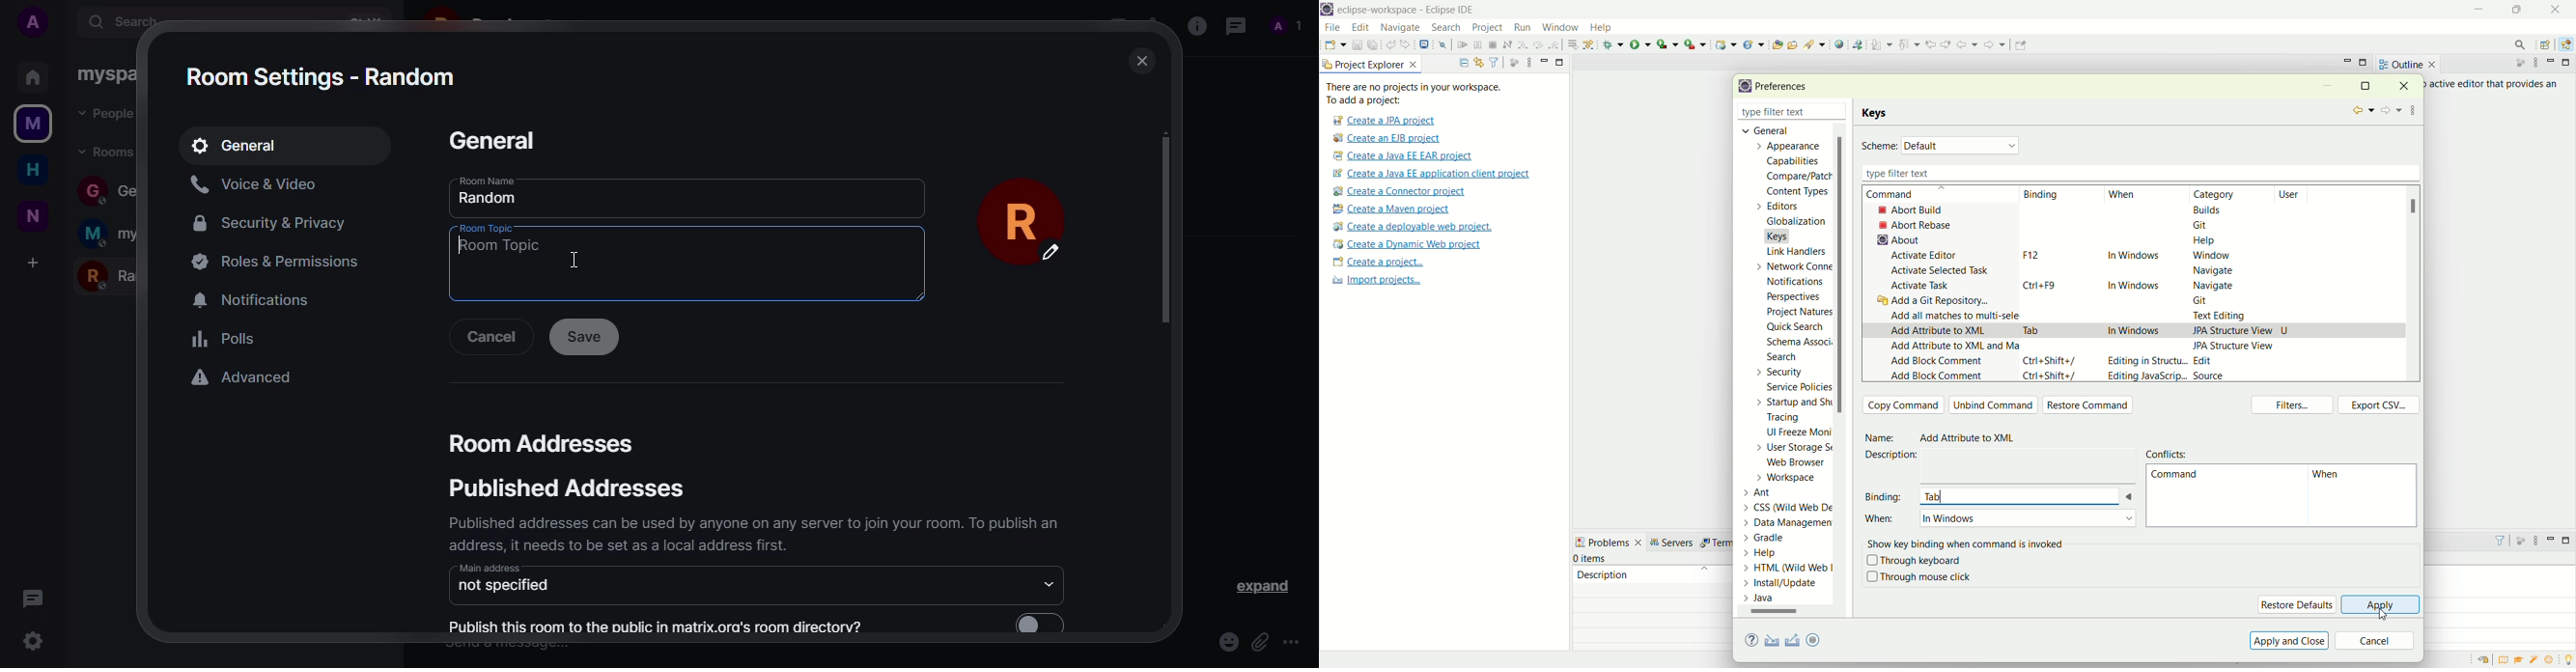 The image size is (2576, 672). What do you see at coordinates (286, 223) in the screenshot?
I see `security&privacy` at bounding box center [286, 223].